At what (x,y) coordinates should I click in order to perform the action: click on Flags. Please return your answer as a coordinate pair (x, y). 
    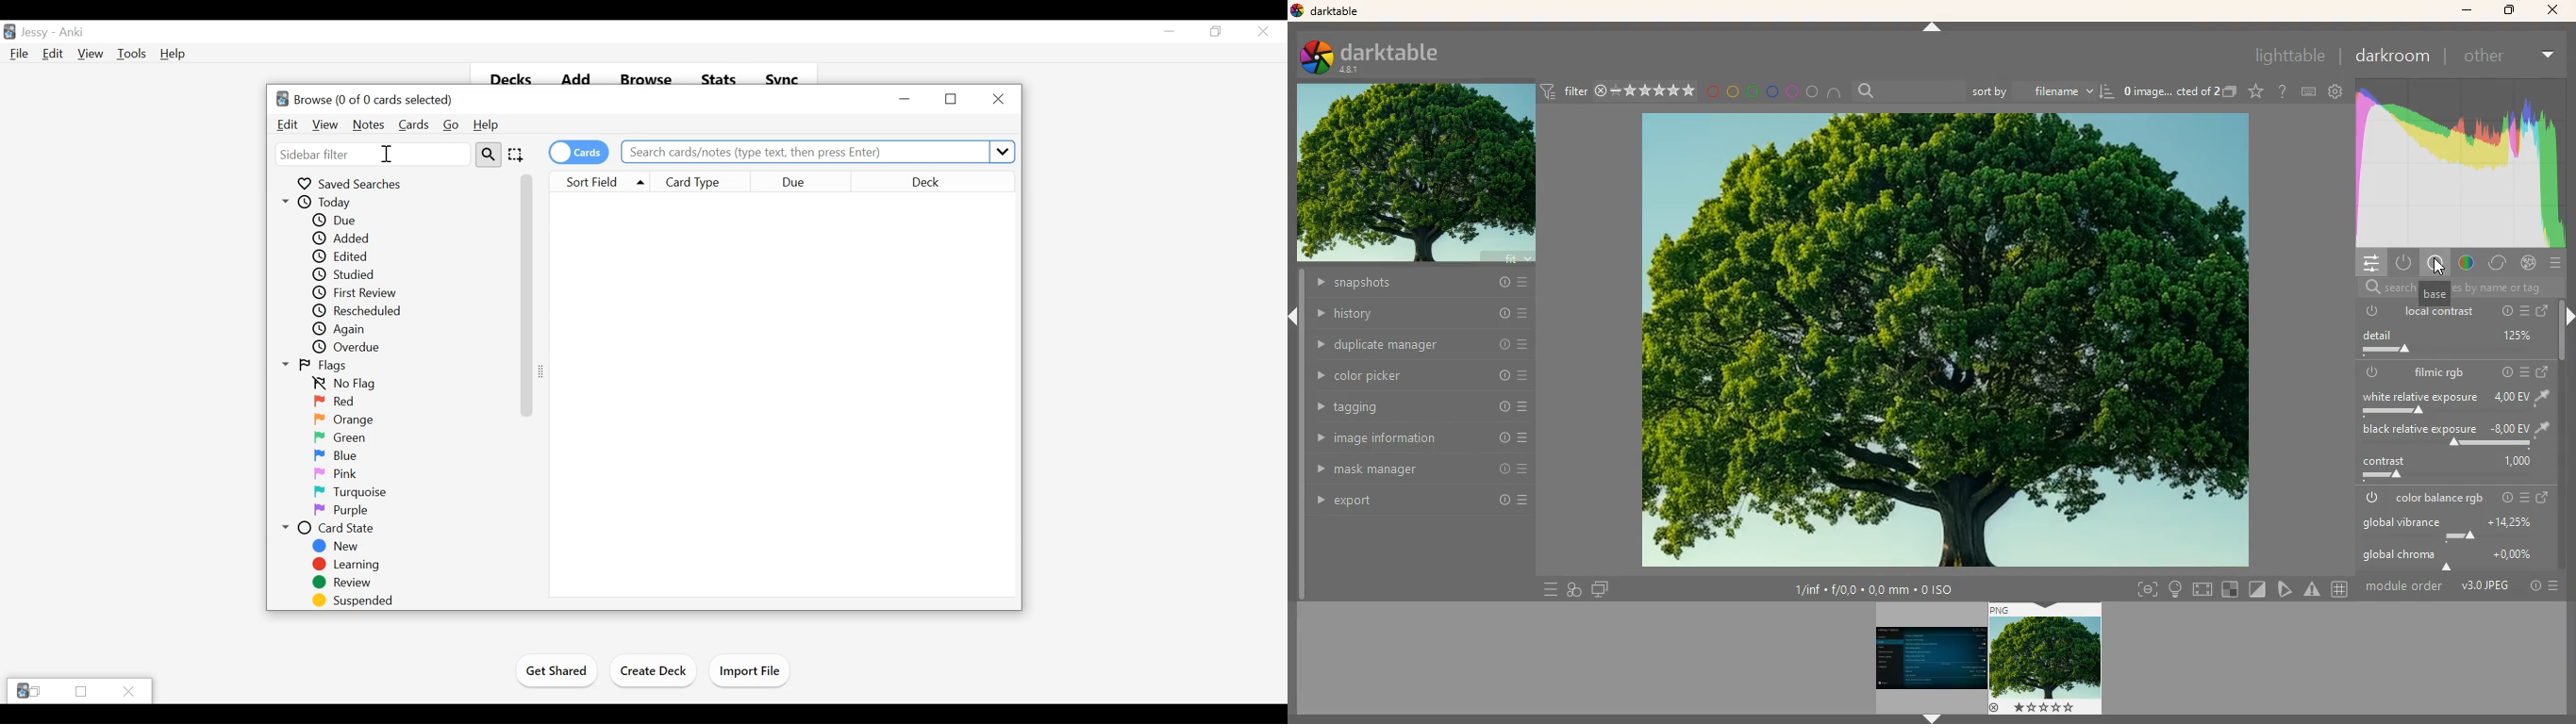
    Looking at the image, I should click on (325, 365).